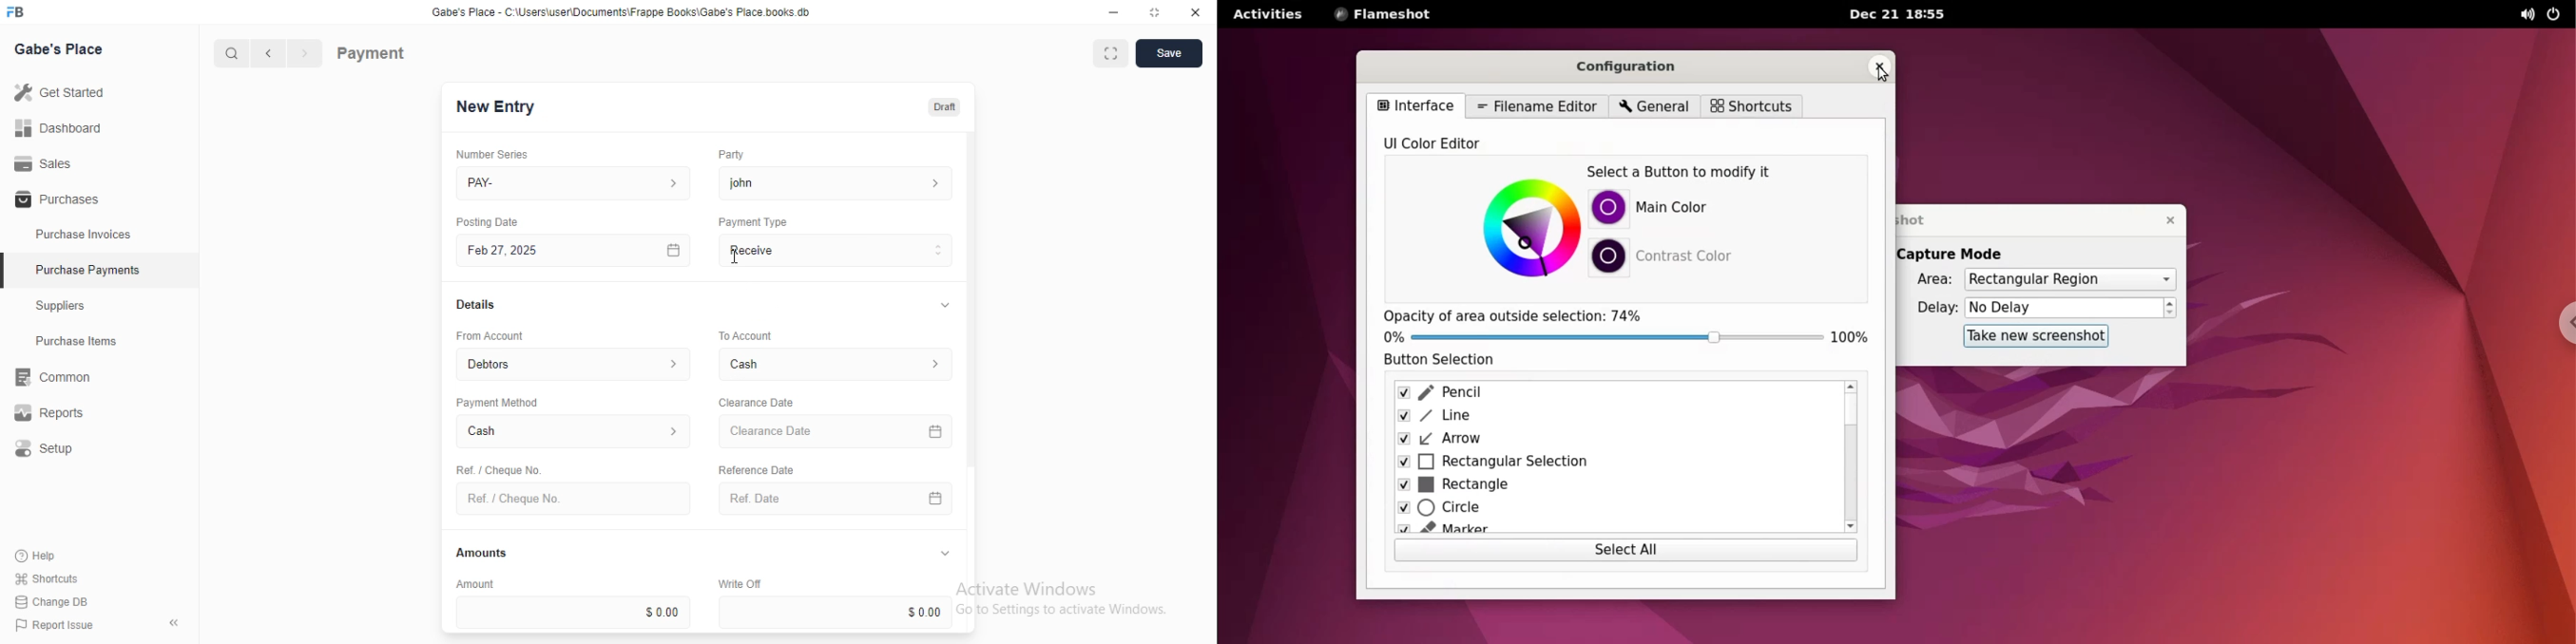  What do you see at coordinates (971, 383) in the screenshot?
I see `vertical scroll bar` at bounding box center [971, 383].